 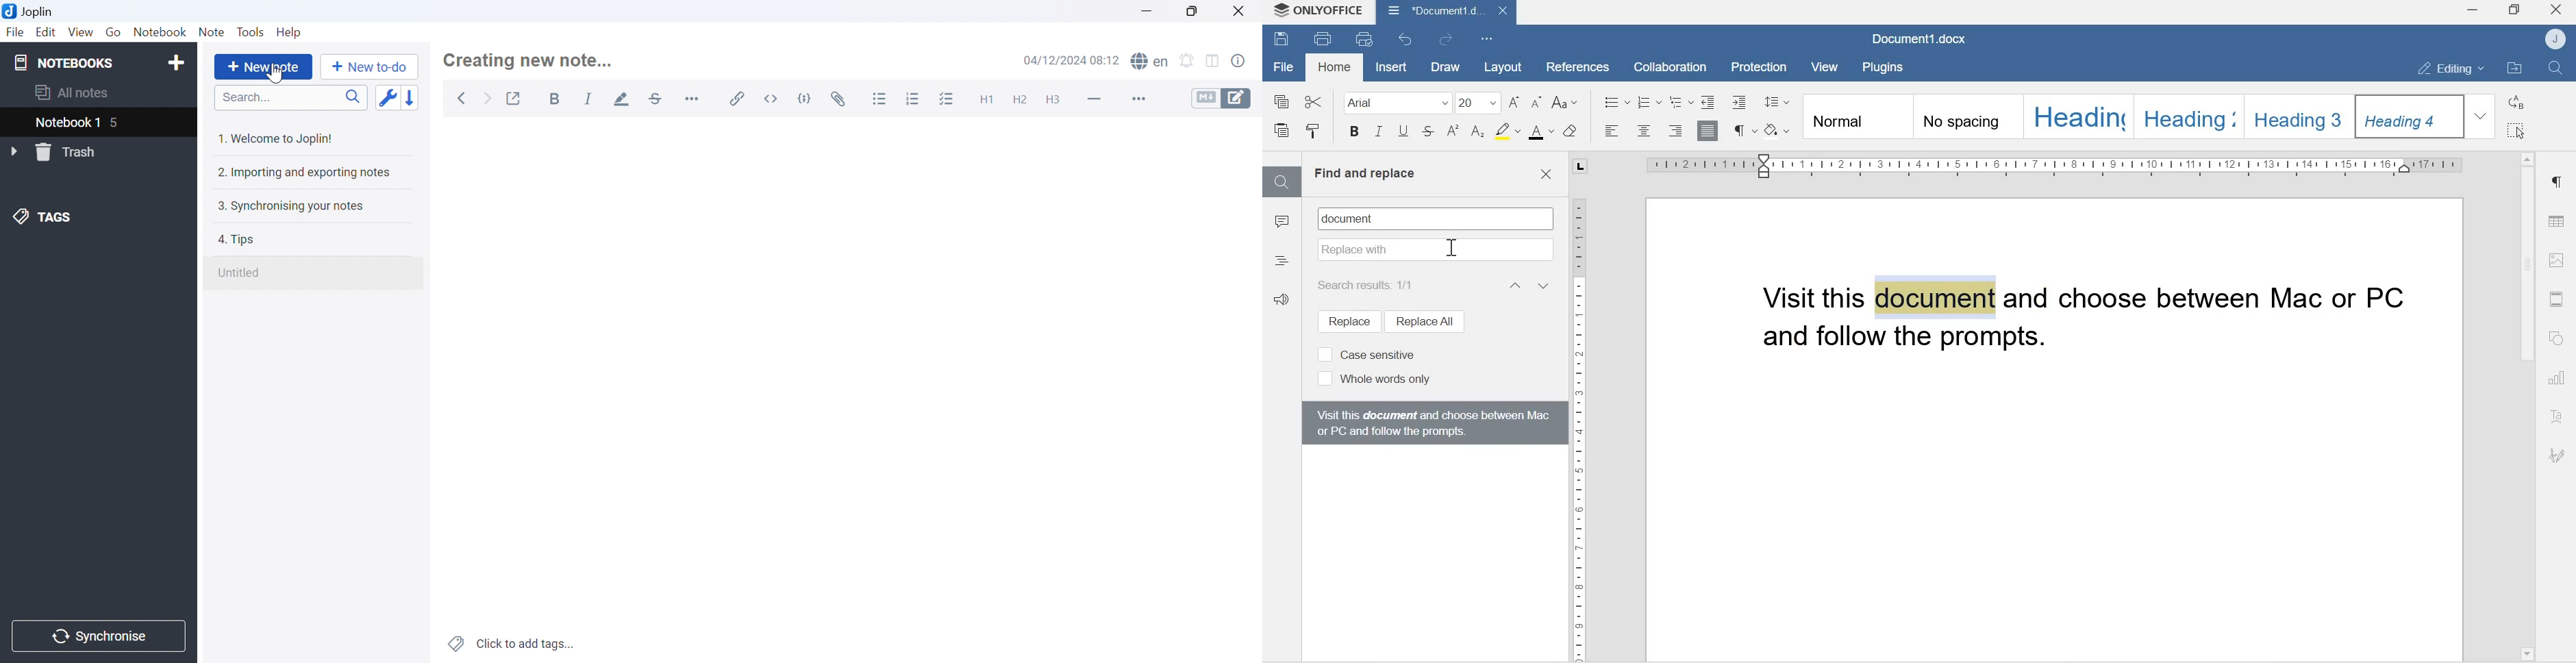 What do you see at coordinates (1612, 132) in the screenshot?
I see `Align left` at bounding box center [1612, 132].